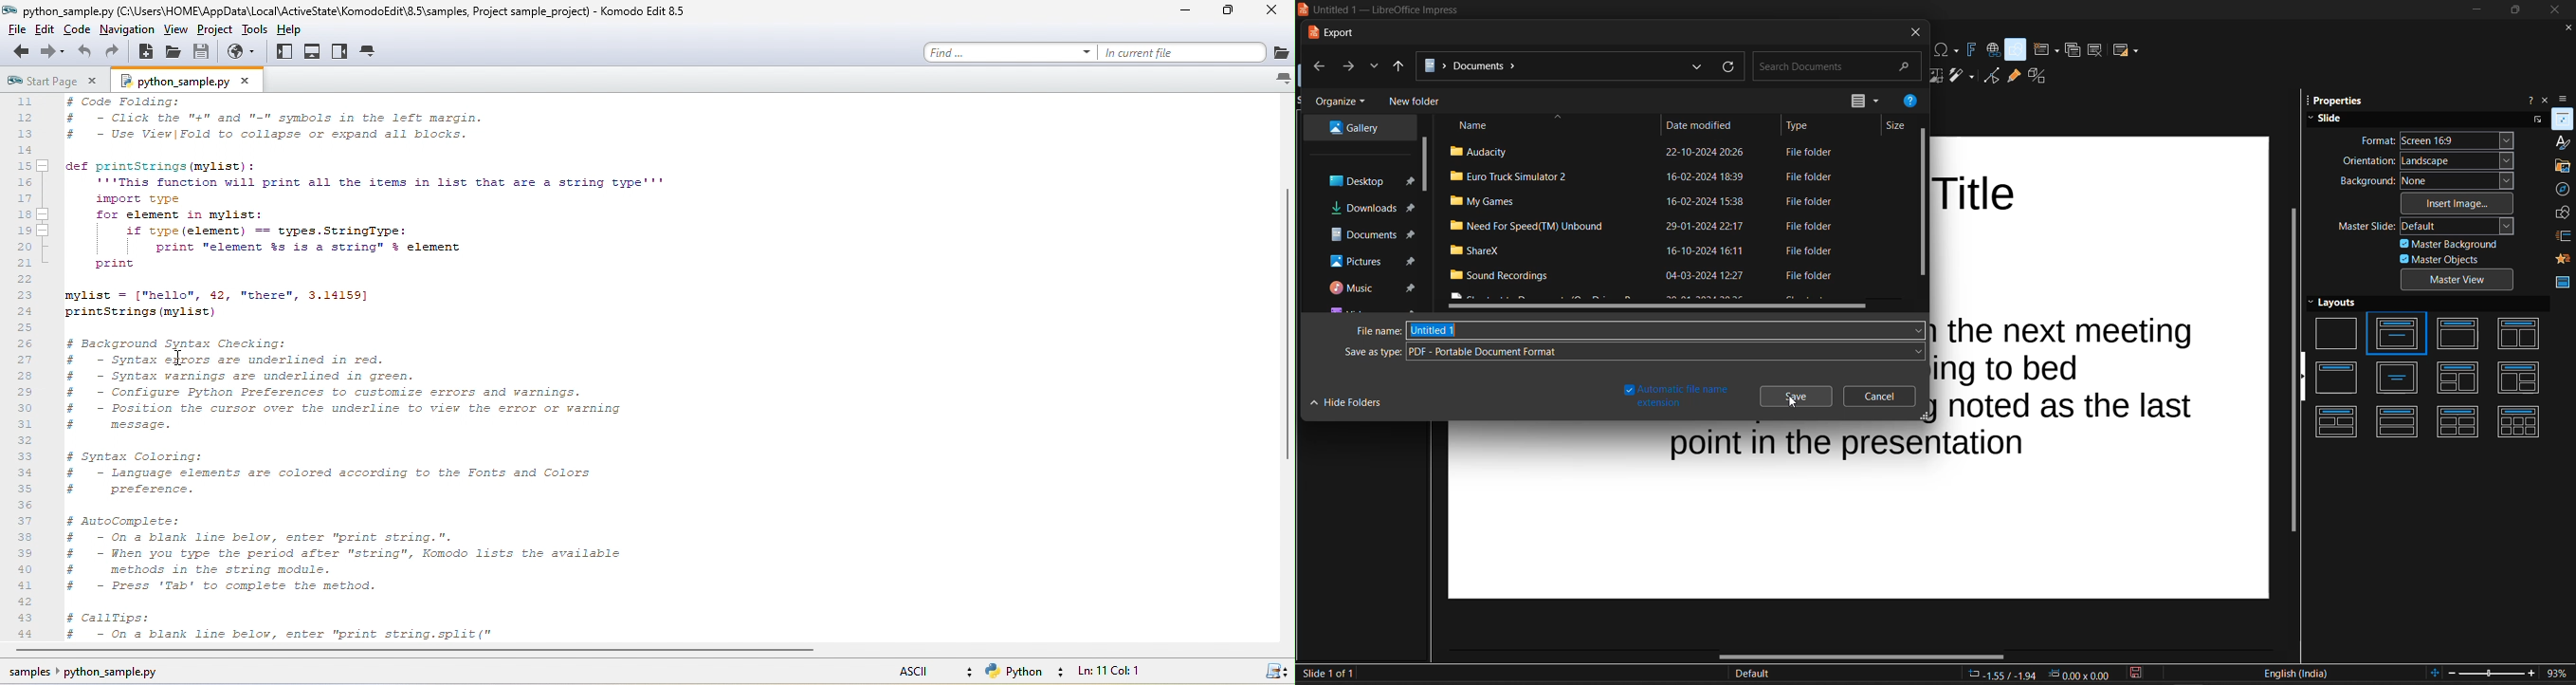 The height and width of the screenshot is (700, 2576). I want to click on slide, so click(2412, 118).